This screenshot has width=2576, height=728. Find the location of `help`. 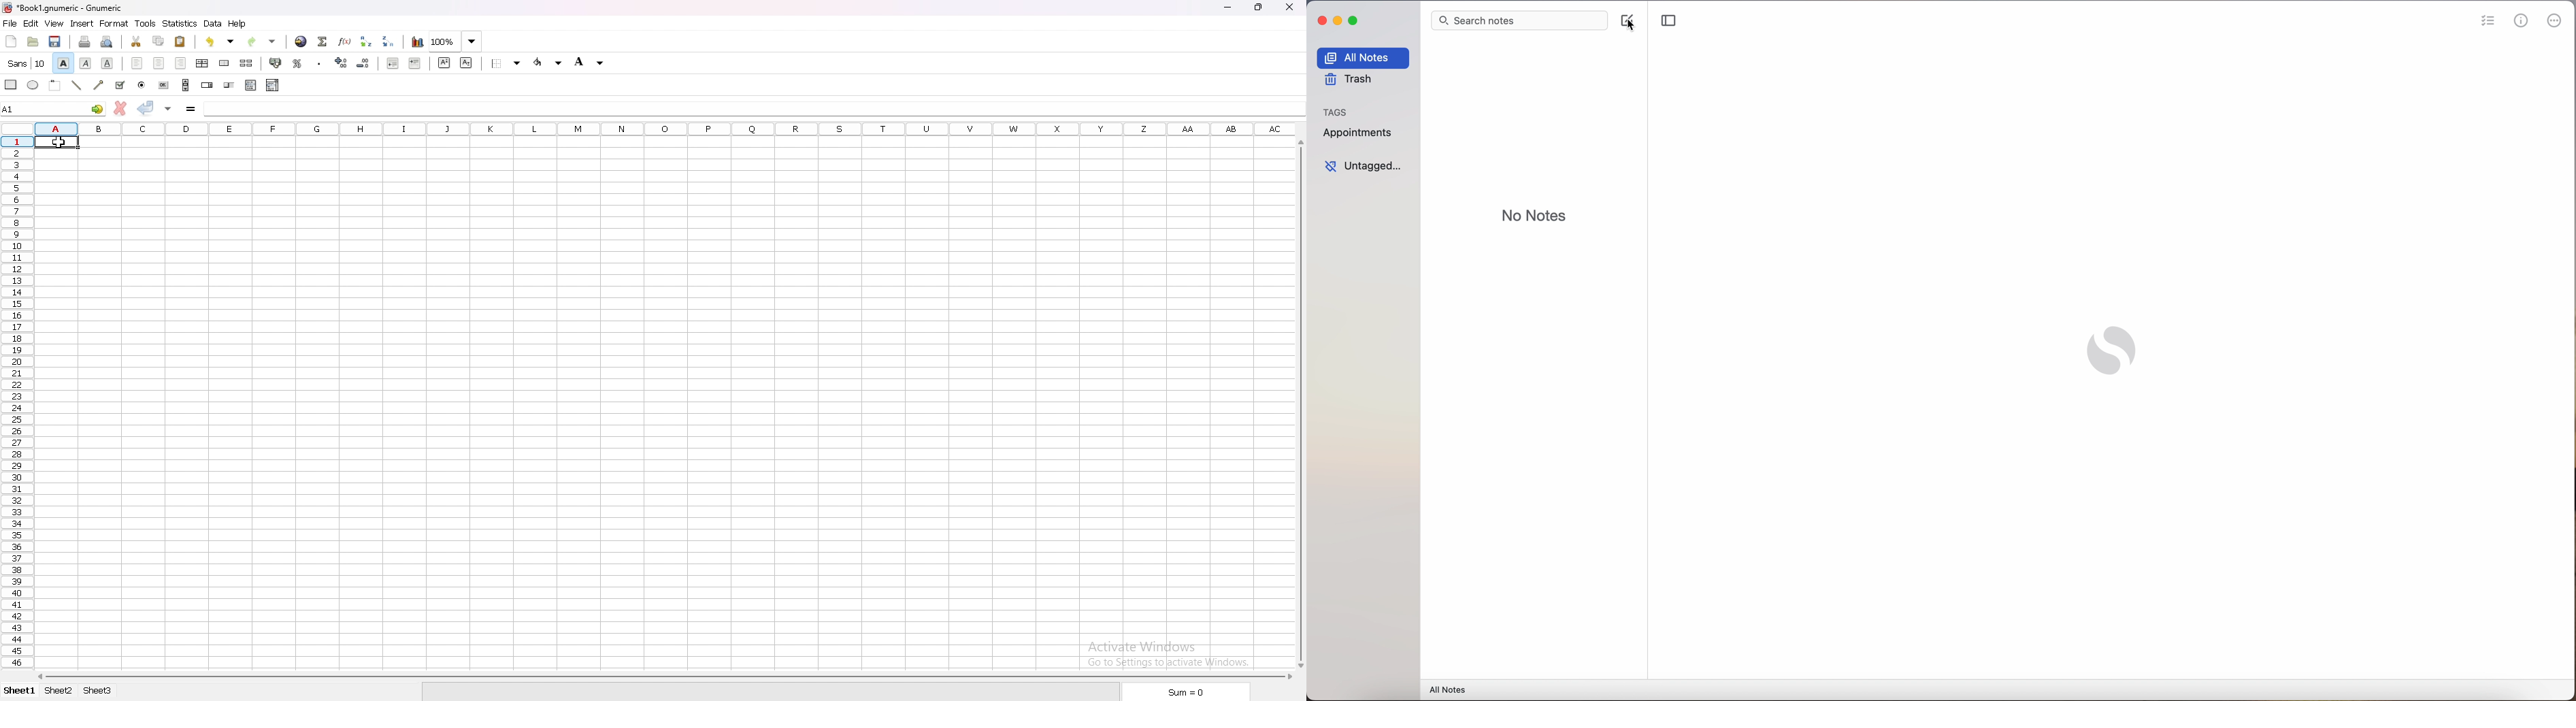

help is located at coordinates (238, 24).